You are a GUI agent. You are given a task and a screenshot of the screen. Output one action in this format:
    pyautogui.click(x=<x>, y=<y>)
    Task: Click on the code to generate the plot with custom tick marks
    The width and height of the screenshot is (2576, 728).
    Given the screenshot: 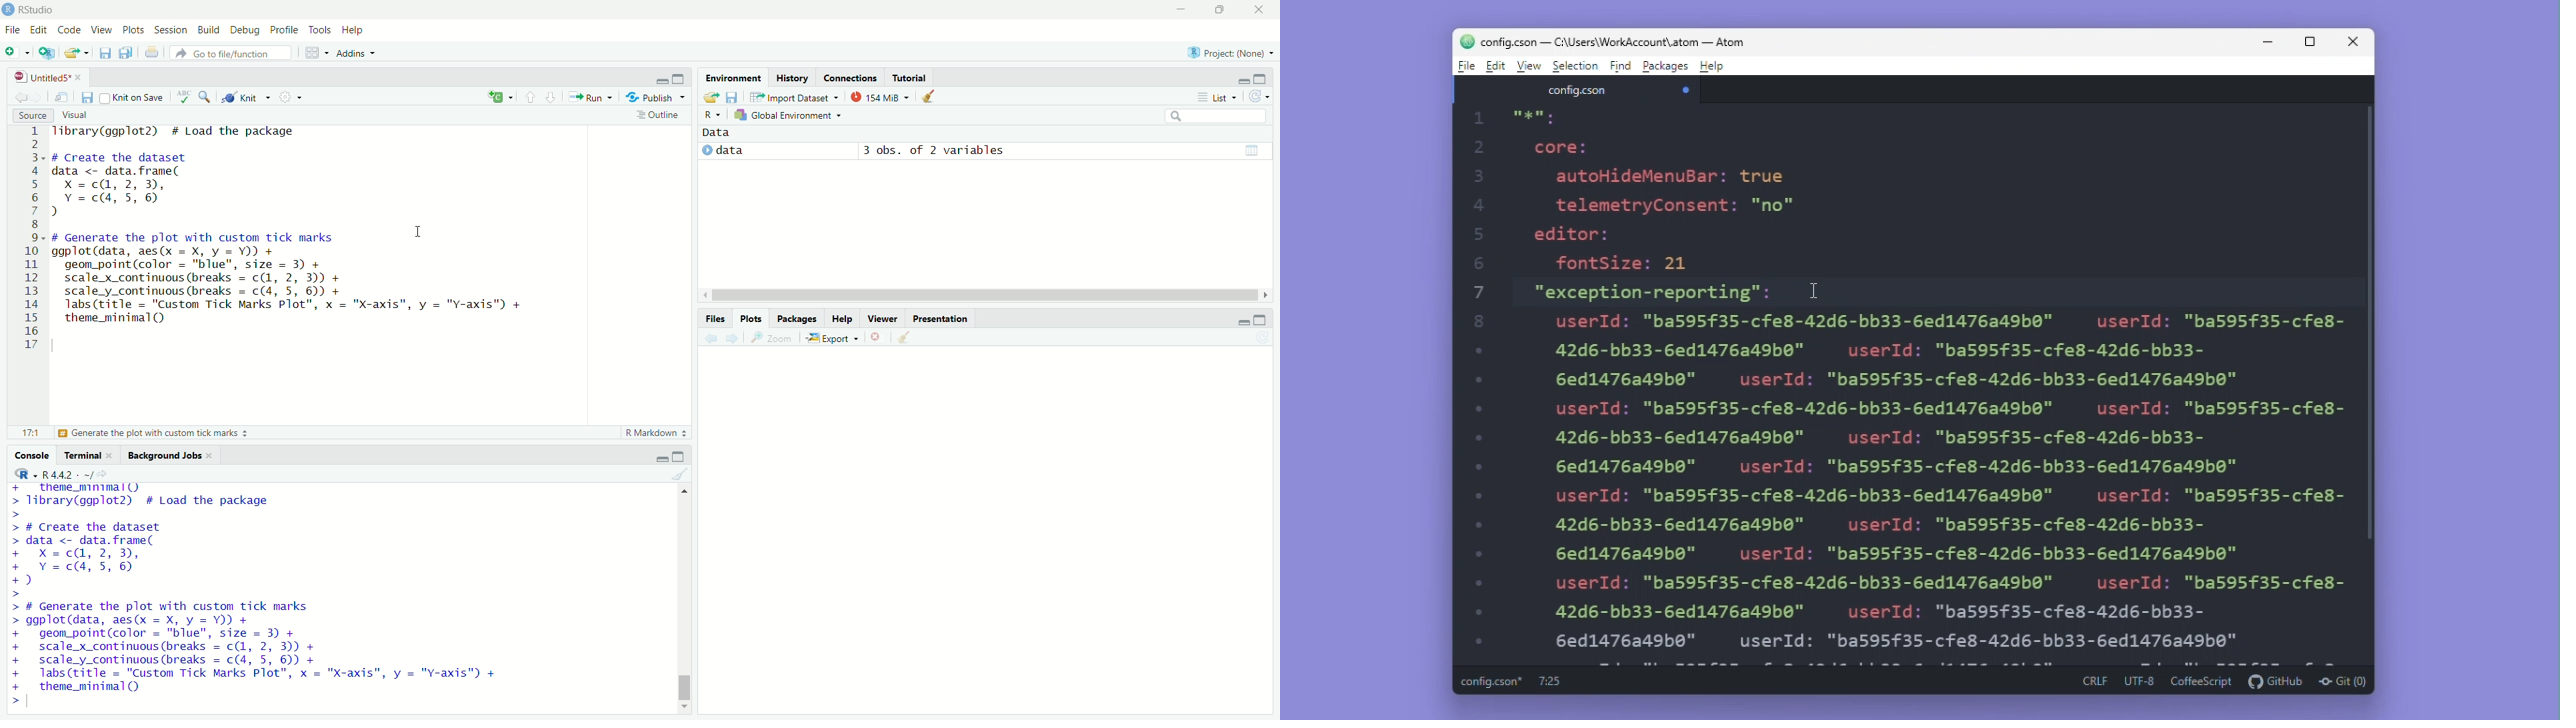 What is the action you would take?
    pyautogui.click(x=297, y=283)
    